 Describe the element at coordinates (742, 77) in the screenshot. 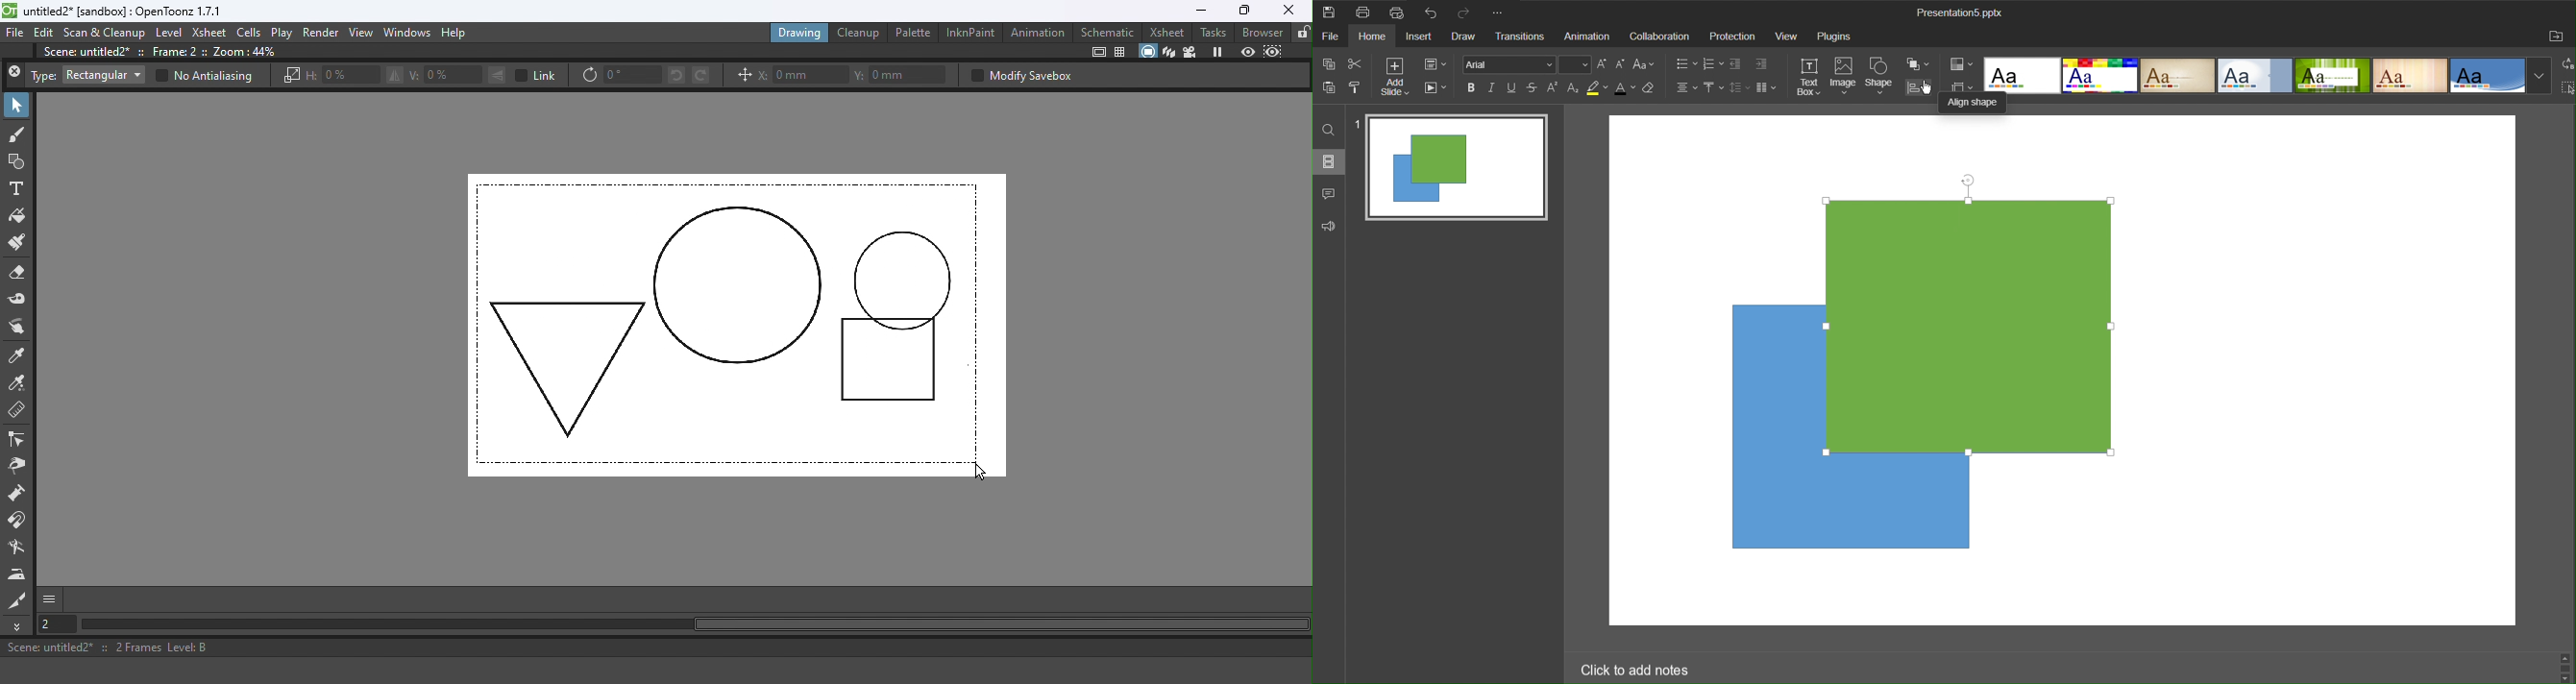

I see `Position` at that location.